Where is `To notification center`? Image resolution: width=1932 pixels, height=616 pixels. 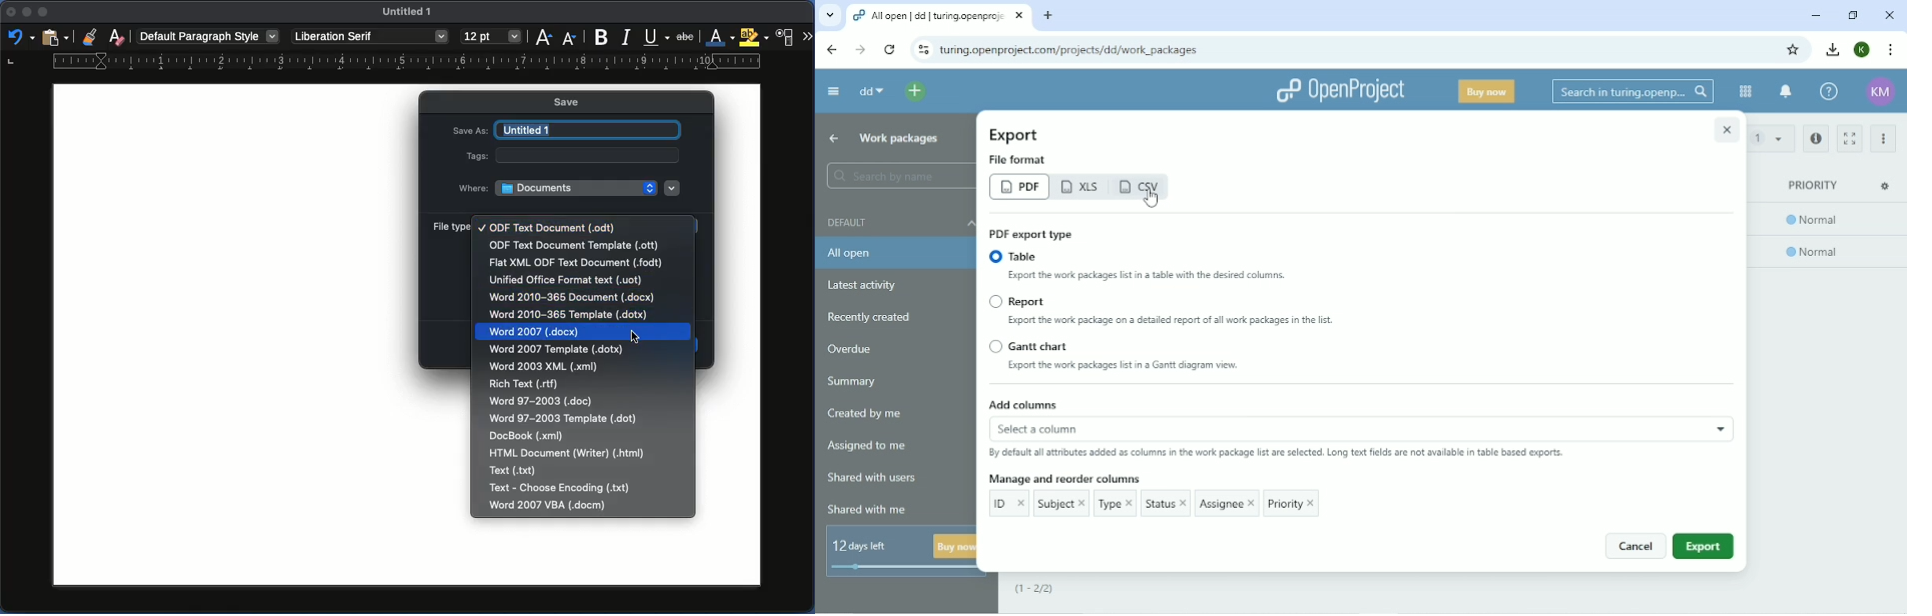
To notification center is located at coordinates (1785, 92).